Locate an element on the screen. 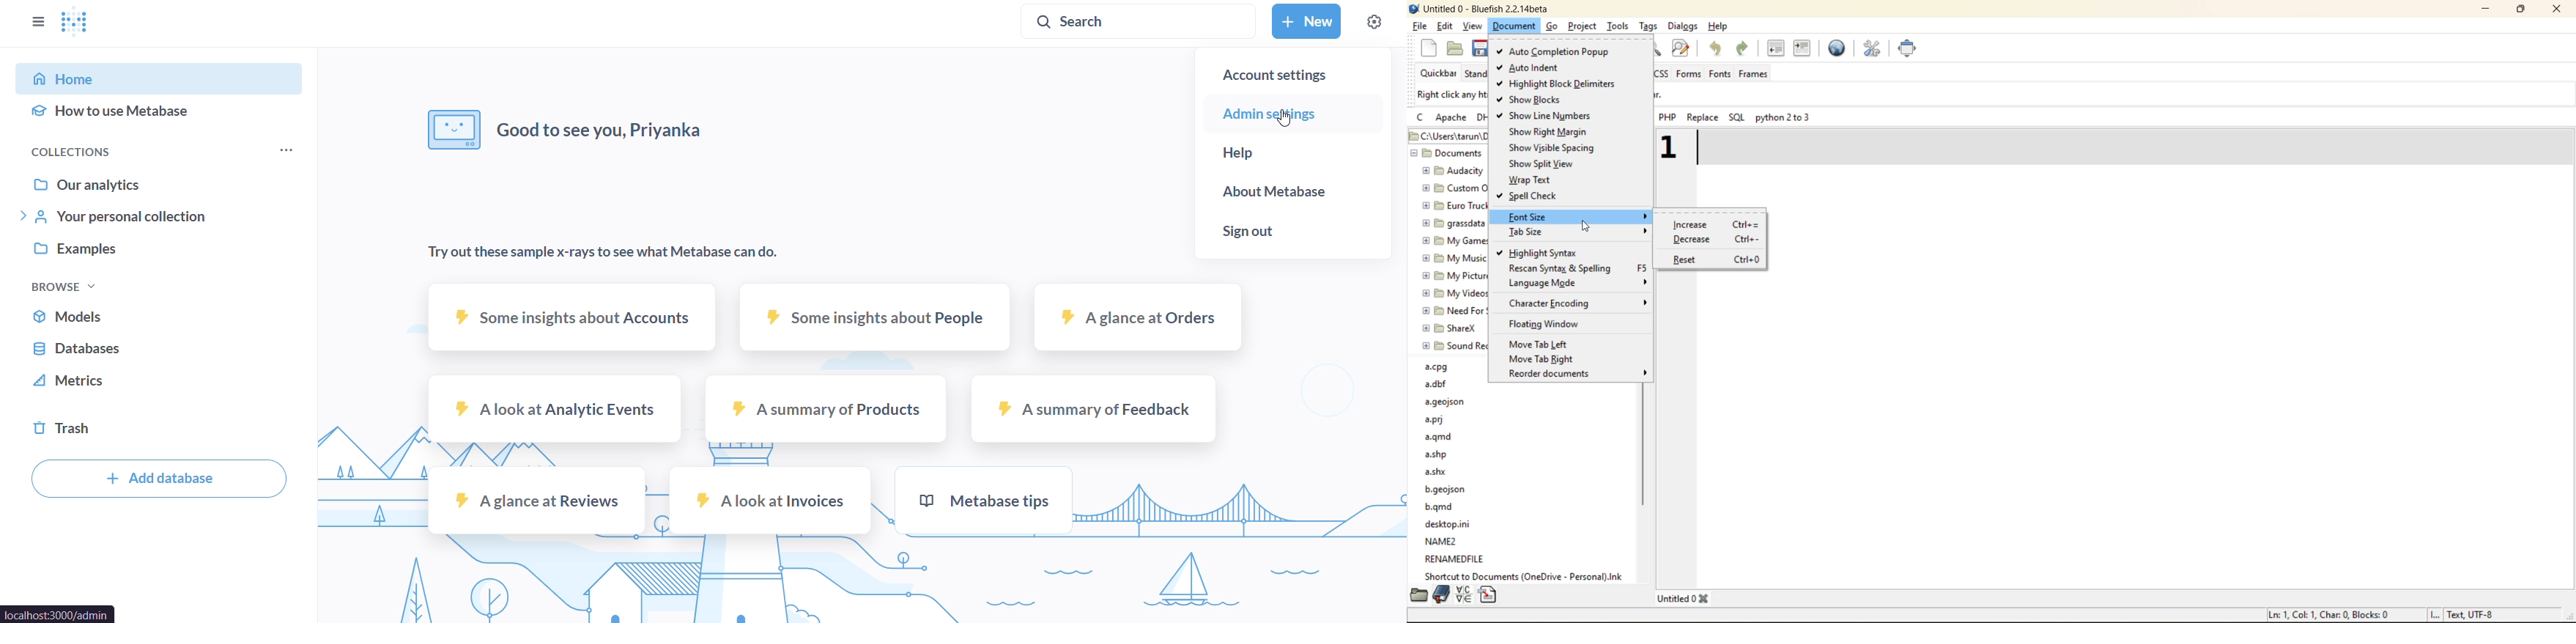 This screenshot has height=644, width=2576. filebrowser is located at coordinates (1418, 595).